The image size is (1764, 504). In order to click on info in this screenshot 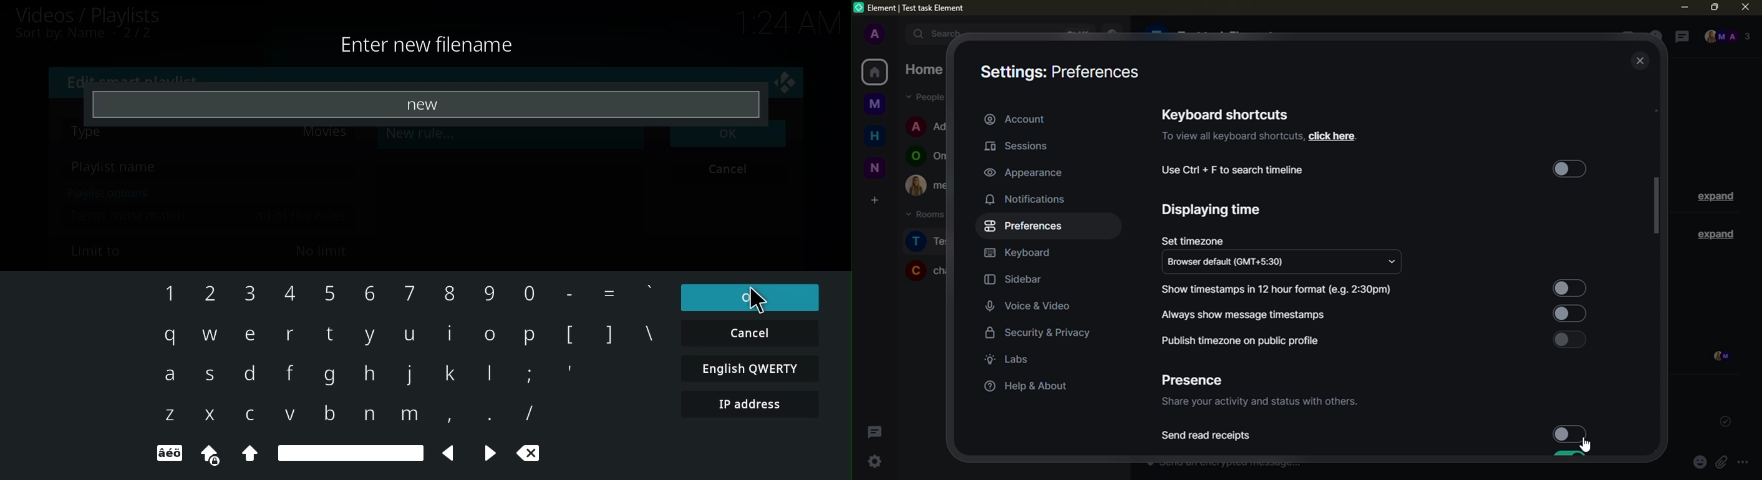, I will do `click(1232, 137)`.